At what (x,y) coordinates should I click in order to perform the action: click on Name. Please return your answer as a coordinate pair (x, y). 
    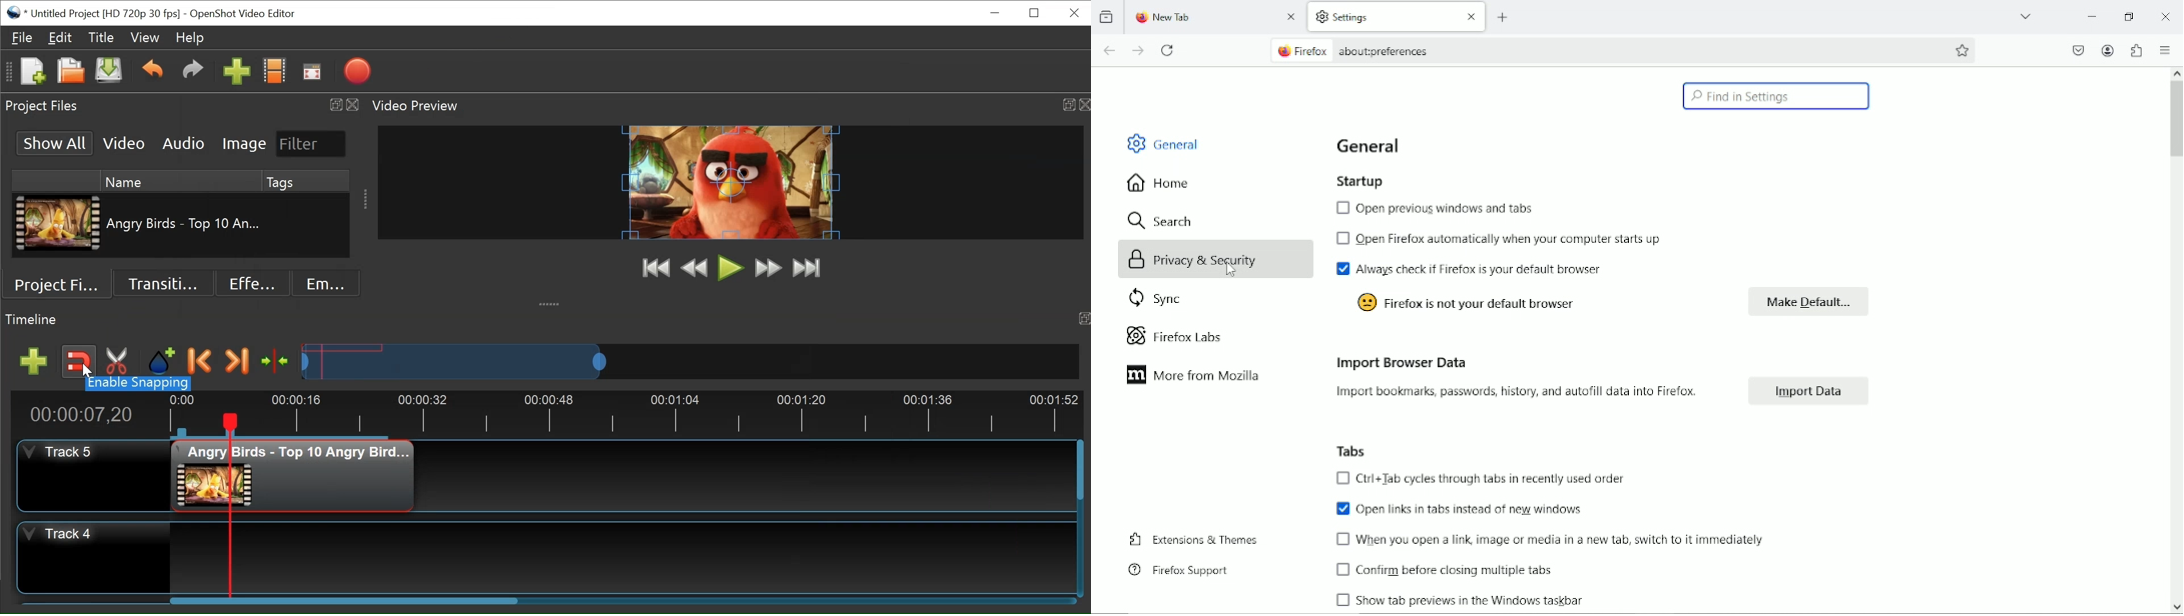
    Looking at the image, I should click on (181, 180).